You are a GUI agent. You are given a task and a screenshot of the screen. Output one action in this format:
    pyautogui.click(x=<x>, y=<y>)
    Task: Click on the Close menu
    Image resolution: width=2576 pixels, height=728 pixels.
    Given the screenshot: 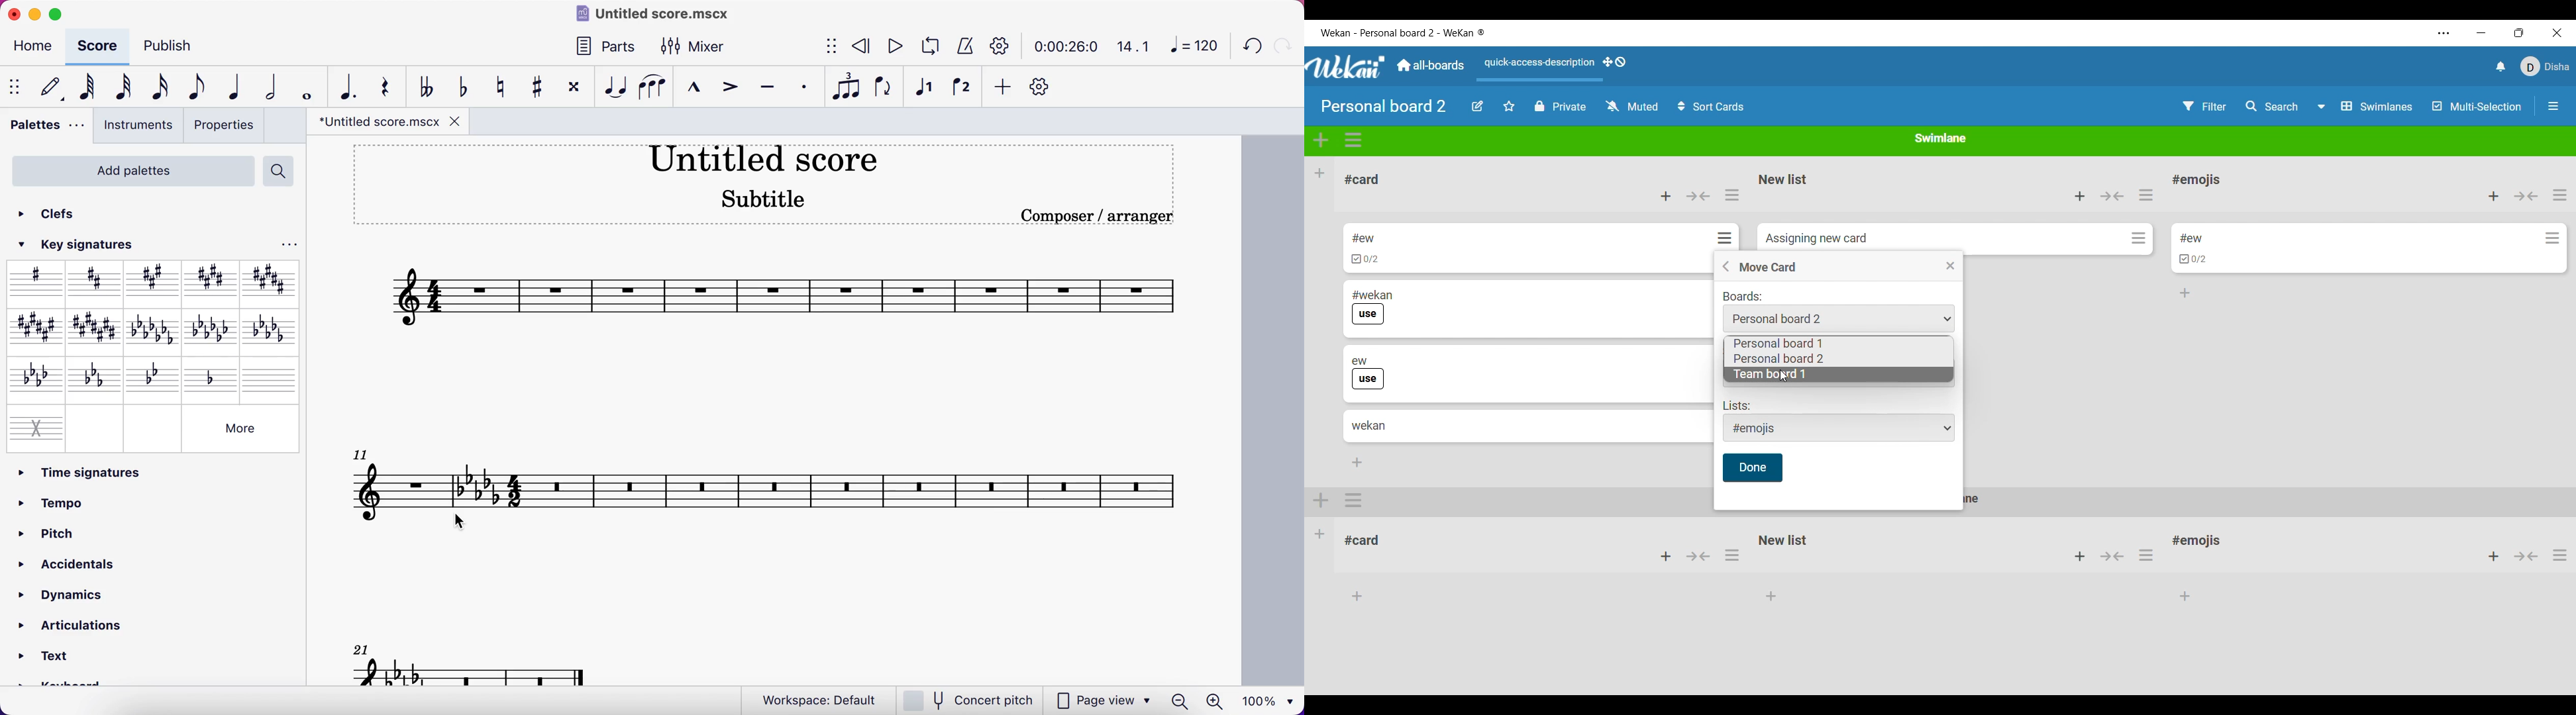 What is the action you would take?
    pyautogui.click(x=1951, y=265)
    